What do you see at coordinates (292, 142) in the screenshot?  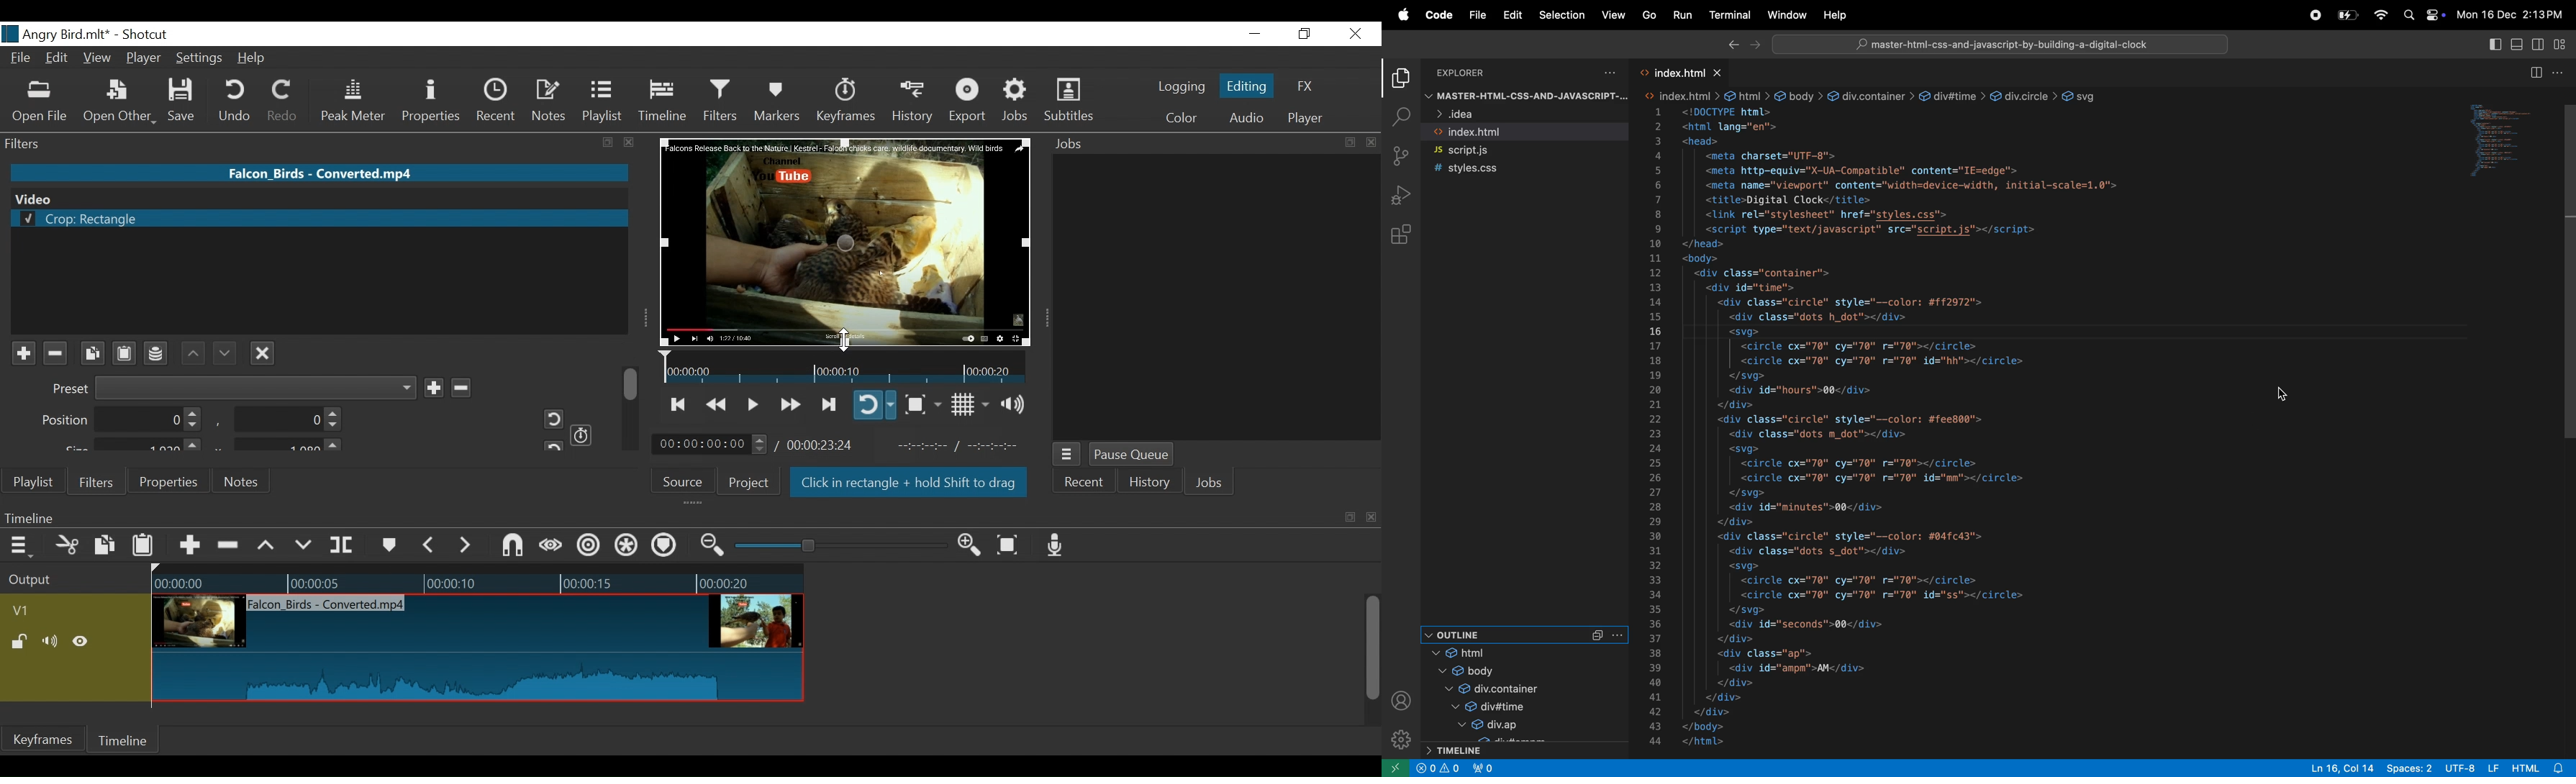 I see `filters` at bounding box center [292, 142].